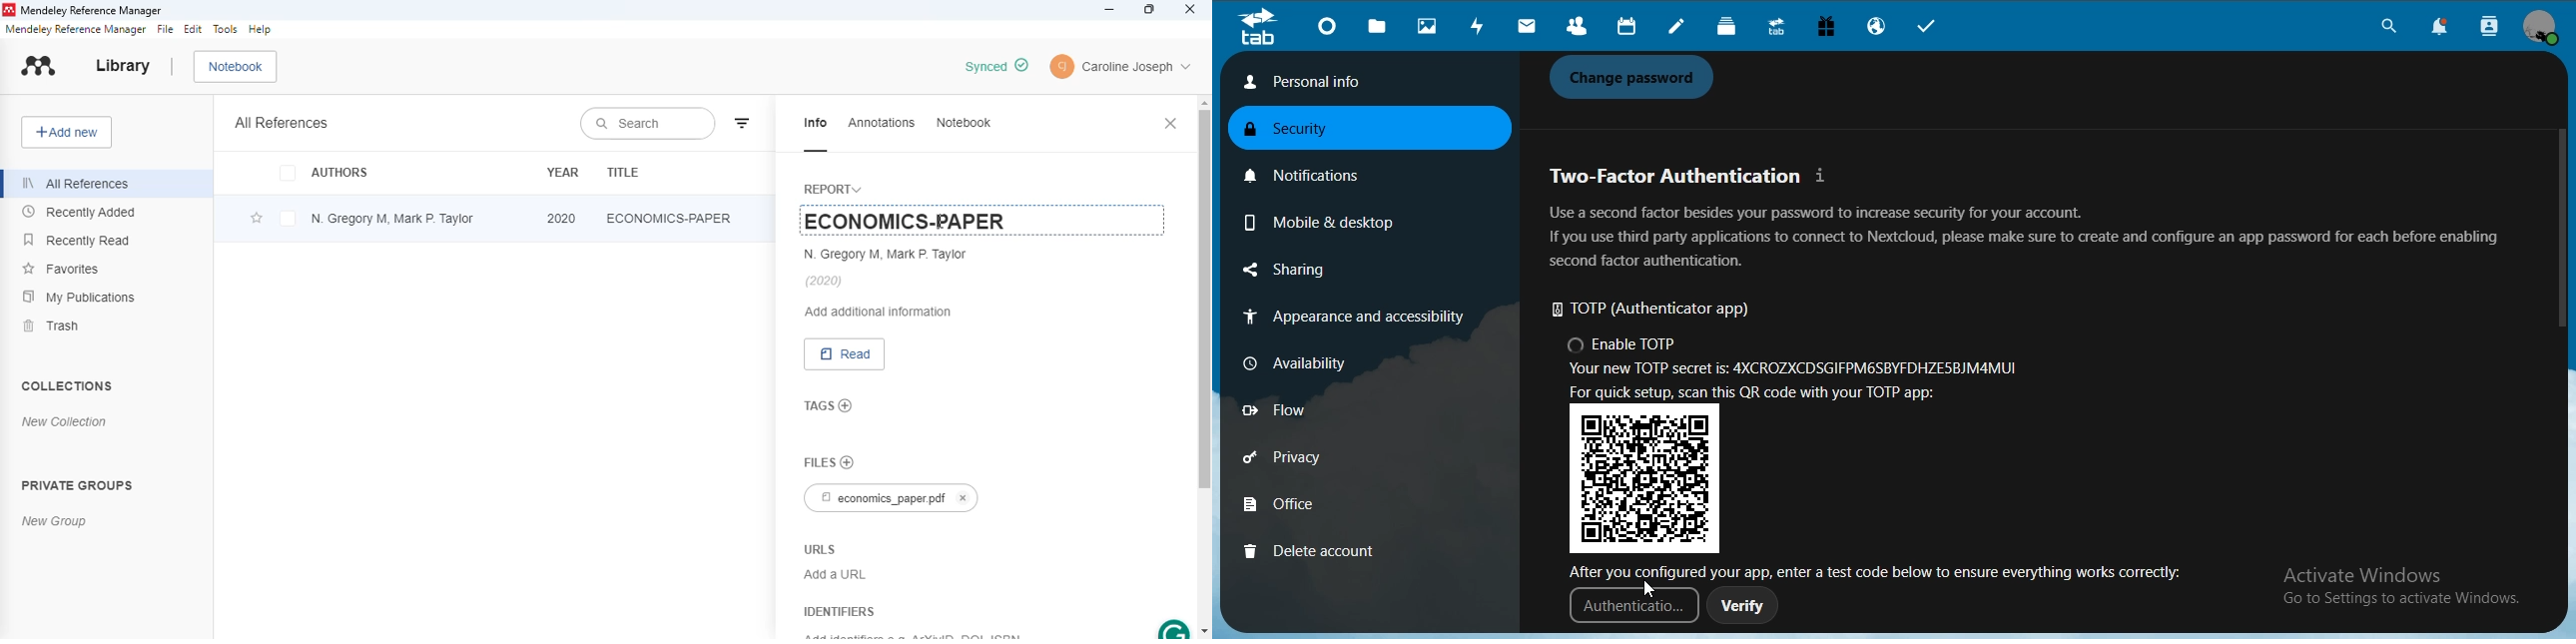 This screenshot has height=644, width=2576. I want to click on TOTP secret, so click(1797, 371).